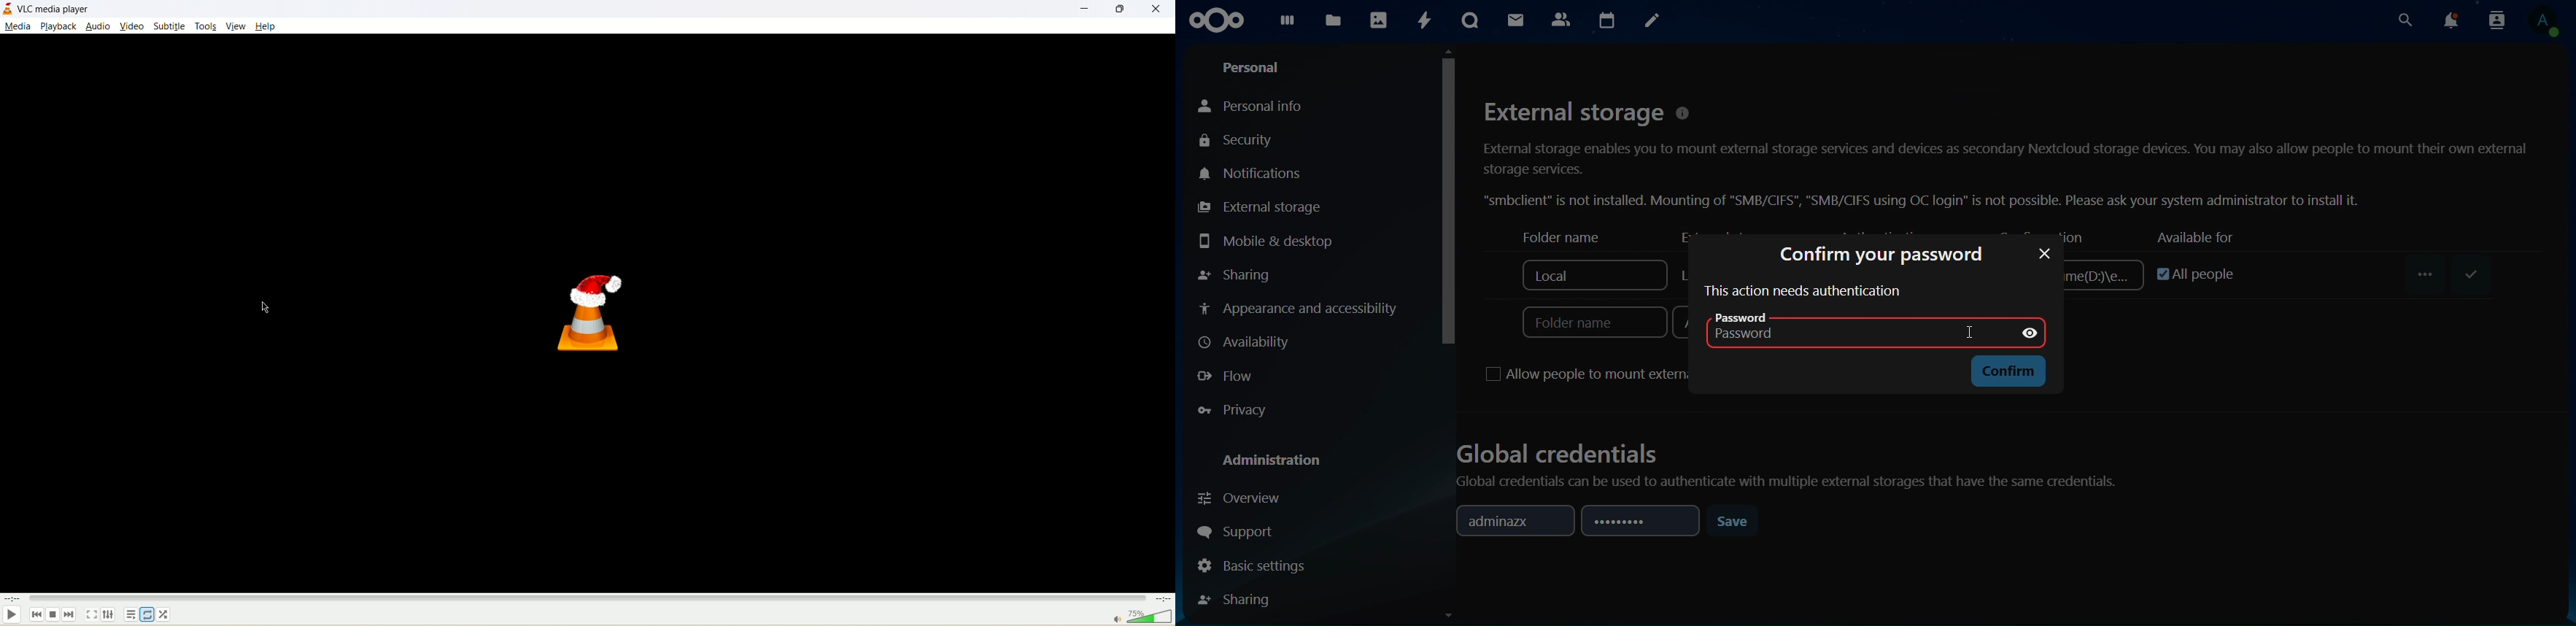  What do you see at coordinates (167, 615) in the screenshot?
I see `shuffle` at bounding box center [167, 615].